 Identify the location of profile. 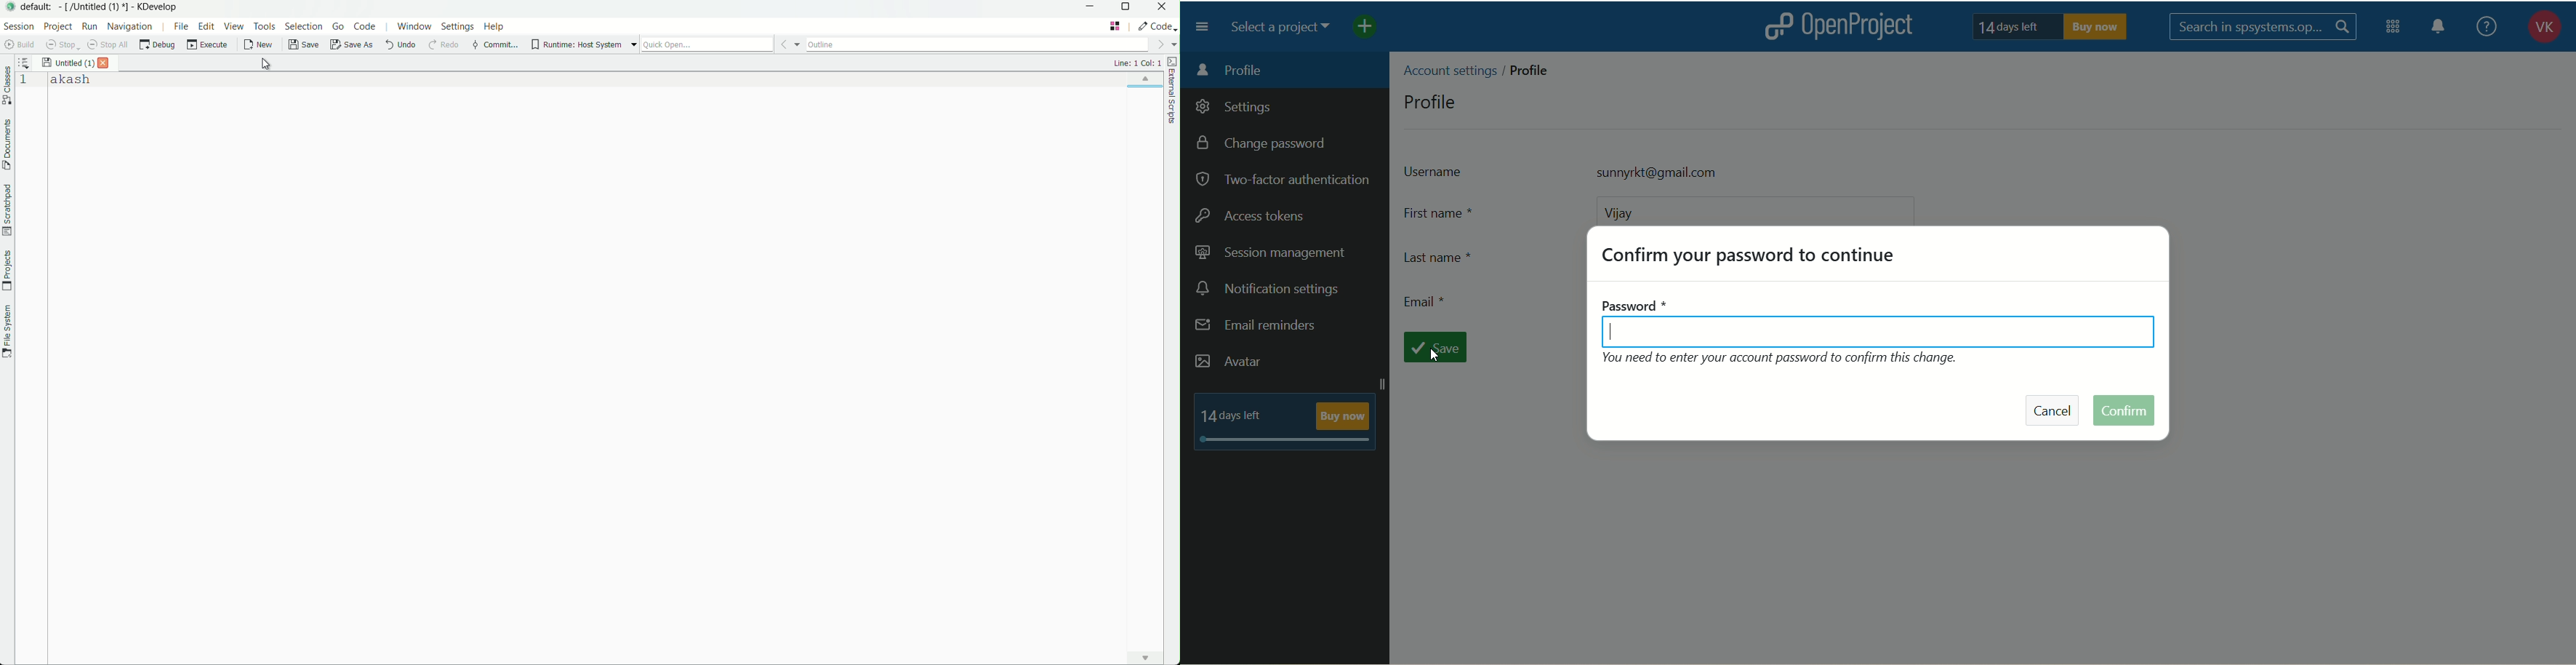
(1432, 100).